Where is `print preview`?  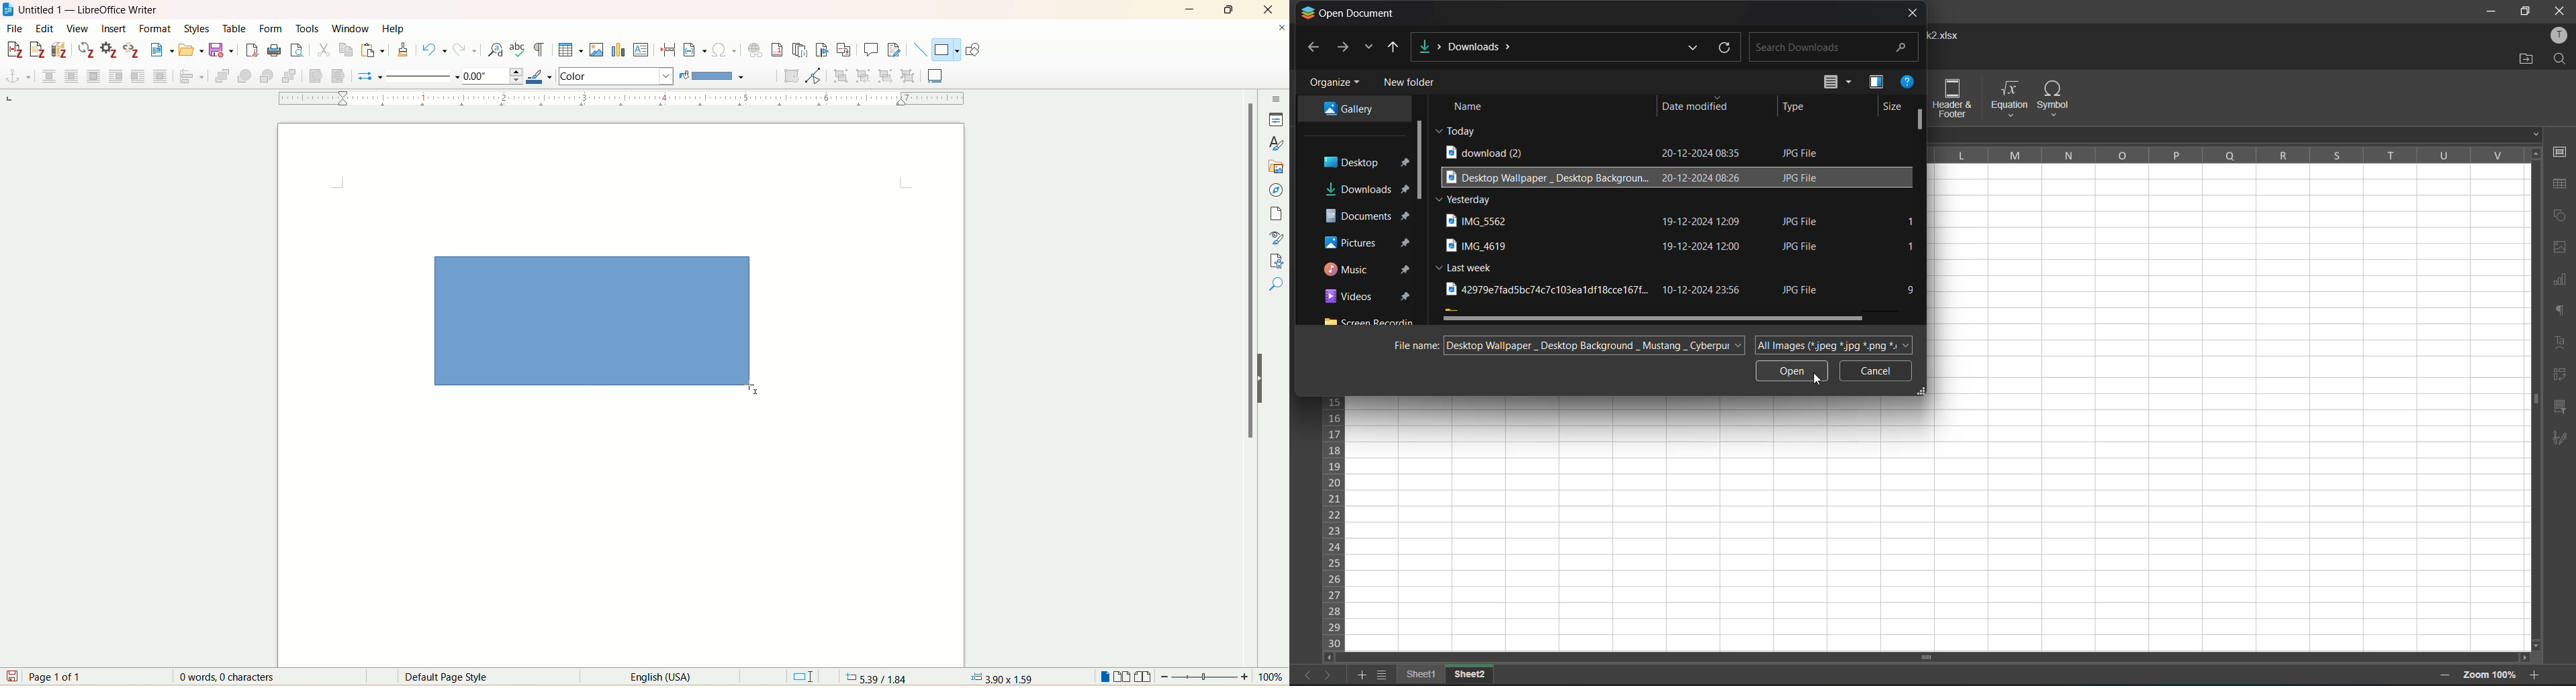
print preview is located at coordinates (297, 50).